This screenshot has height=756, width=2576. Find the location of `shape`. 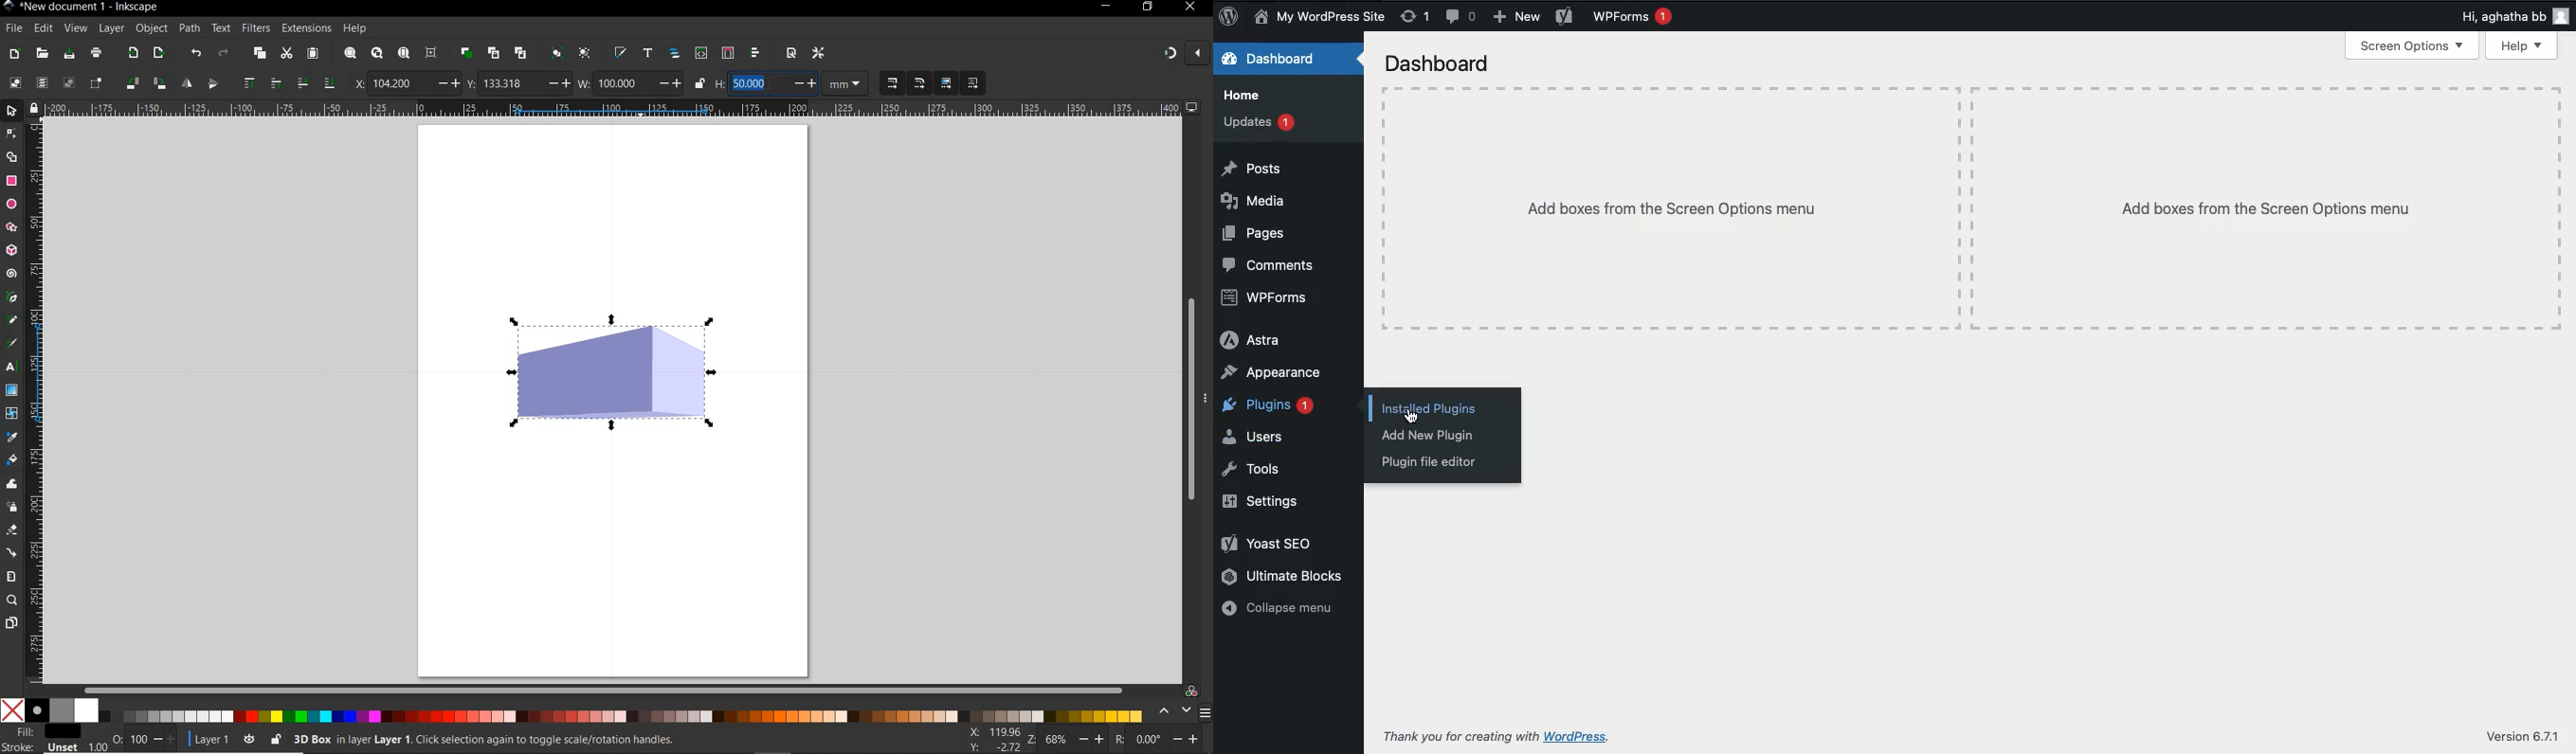

shape is located at coordinates (616, 373).